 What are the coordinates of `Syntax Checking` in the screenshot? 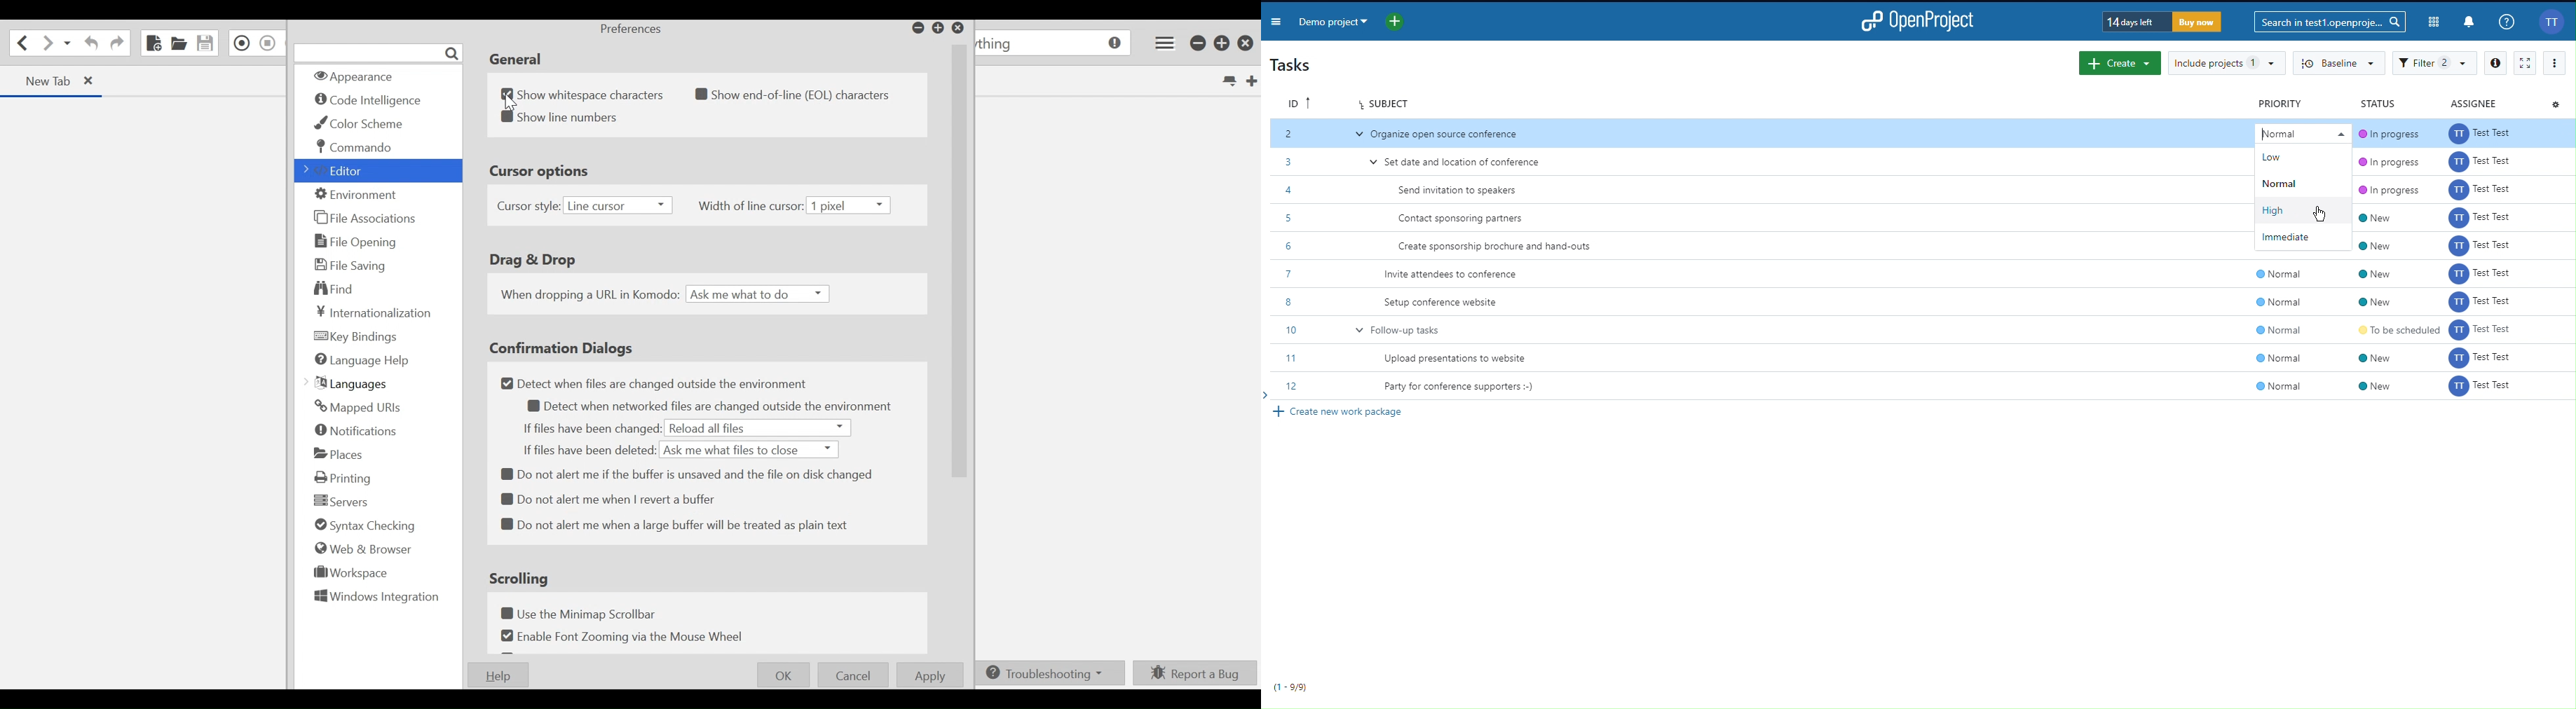 It's located at (364, 525).